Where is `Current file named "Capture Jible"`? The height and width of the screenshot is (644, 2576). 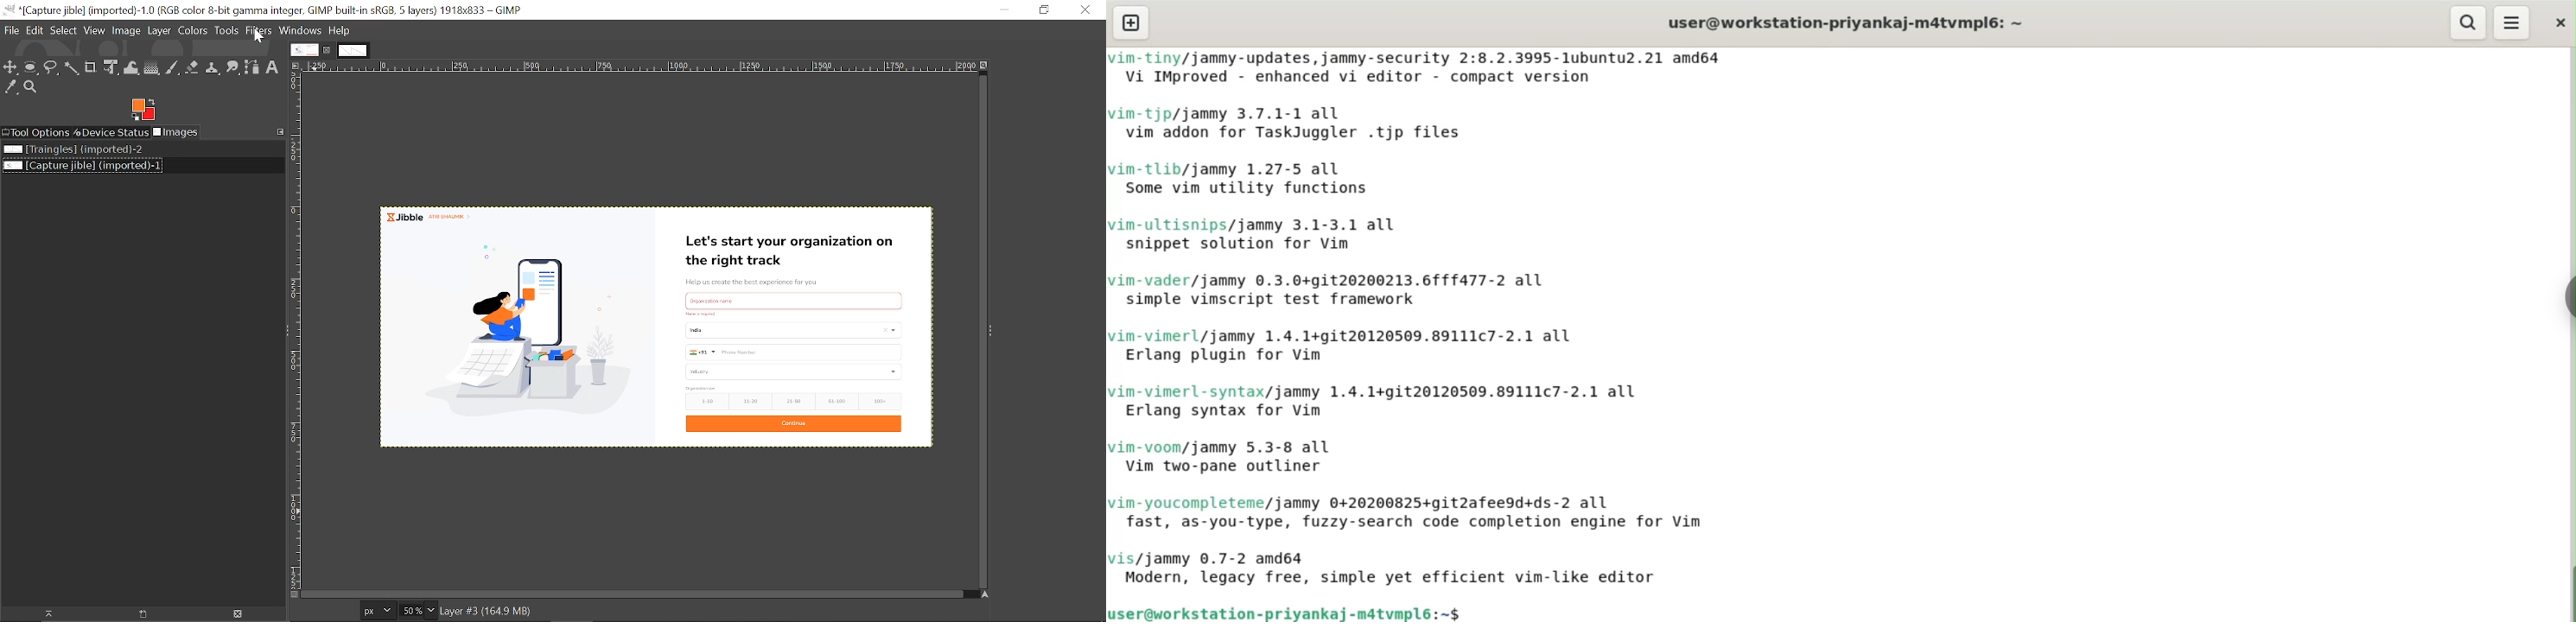 Current file named "Capture Jible" is located at coordinates (83, 165).